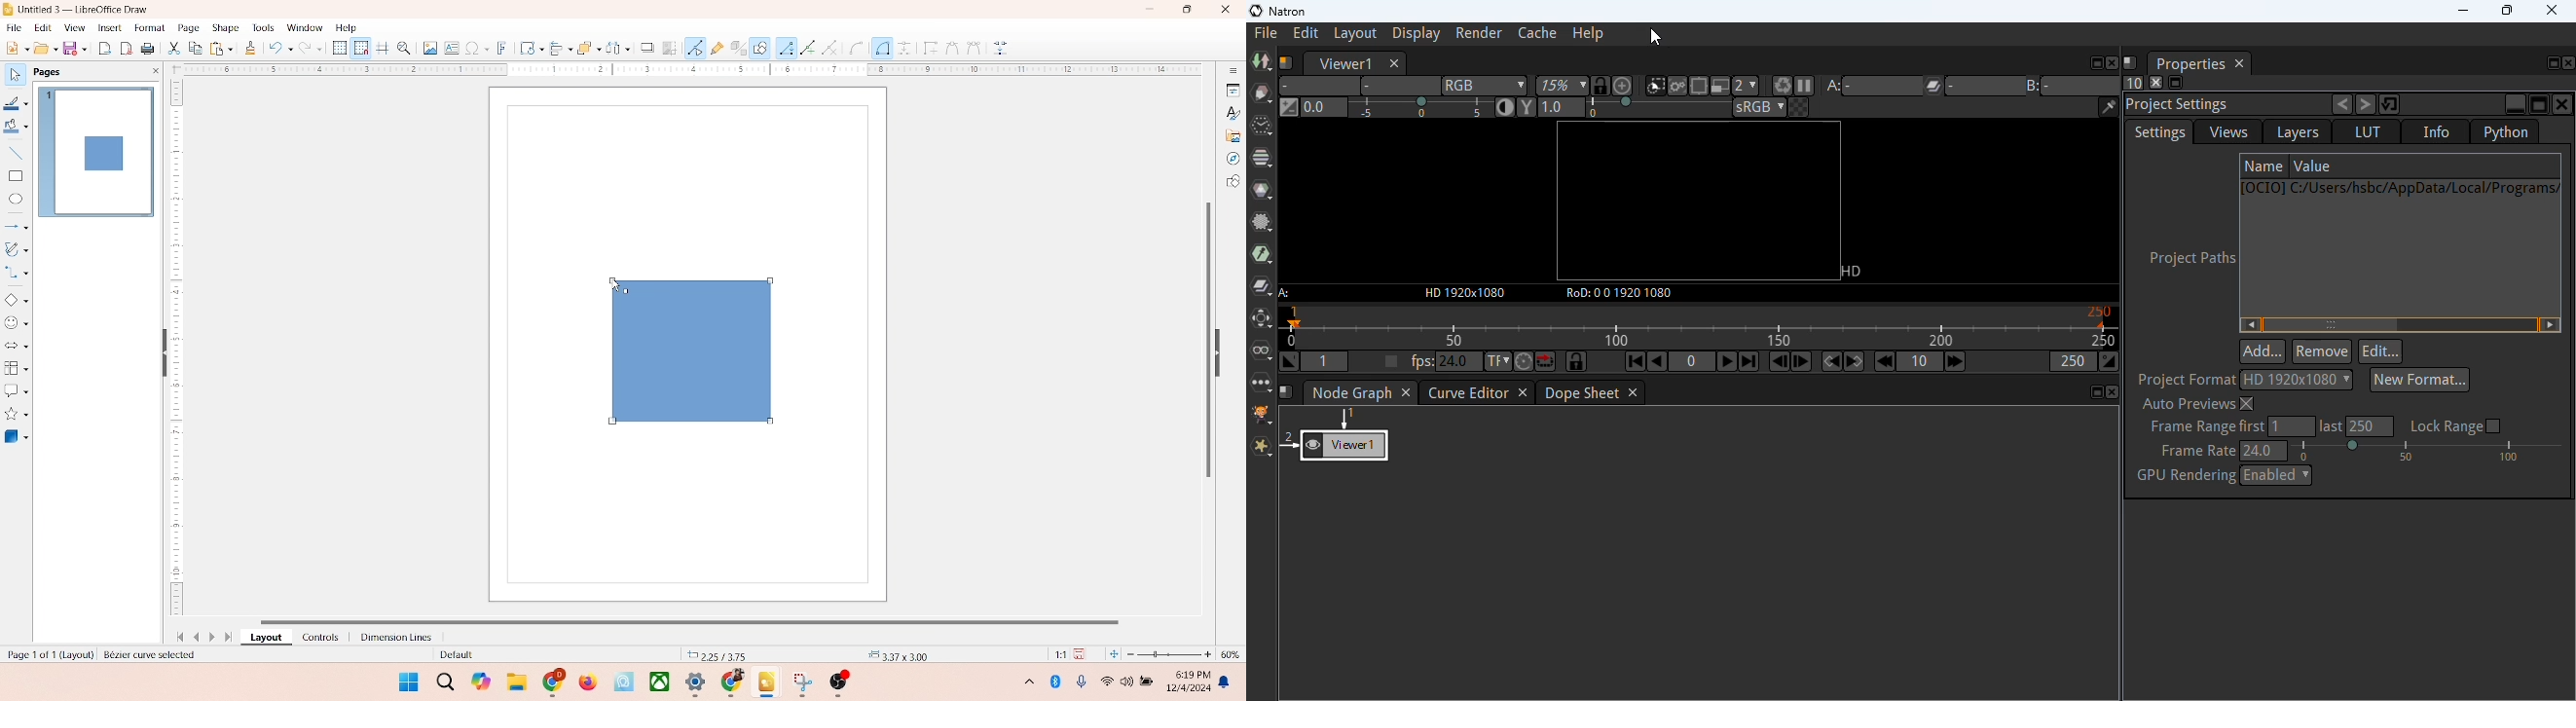 Image resolution: width=2576 pixels, height=728 pixels. Describe the element at coordinates (1152, 9) in the screenshot. I see `minimize` at that location.